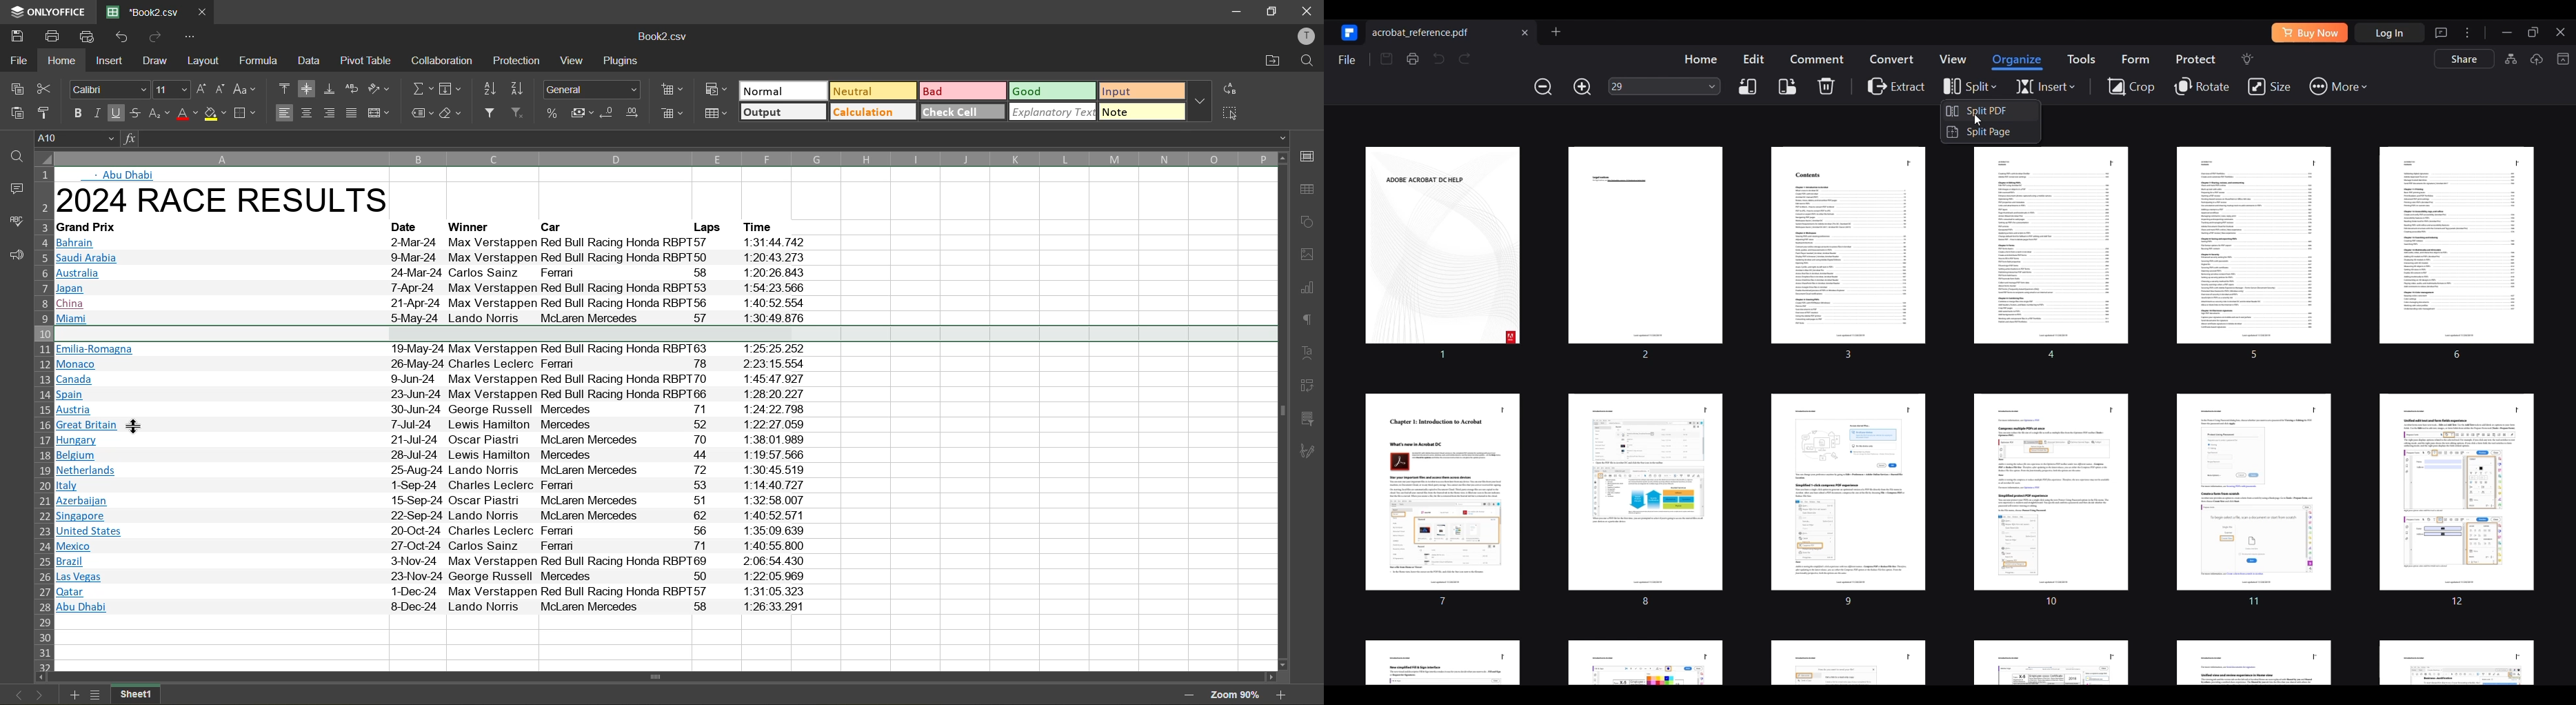  I want to click on shapes, so click(1311, 221).